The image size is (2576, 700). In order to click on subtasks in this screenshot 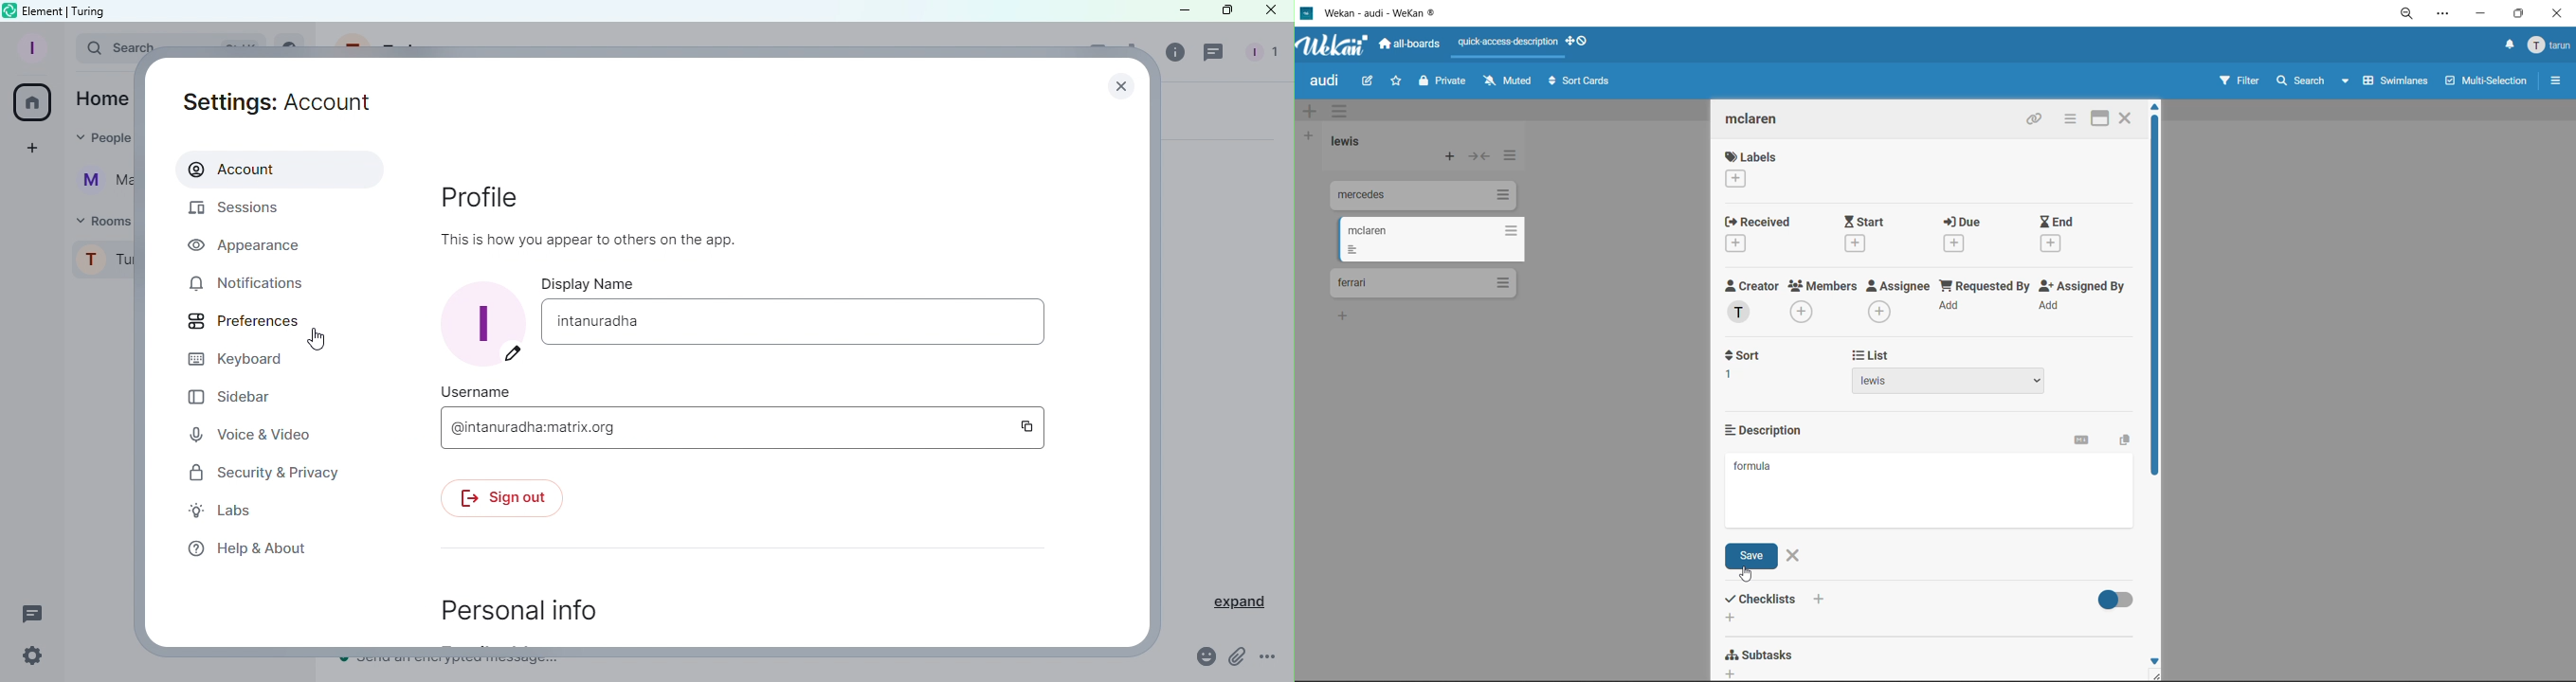, I will do `click(1765, 660)`.